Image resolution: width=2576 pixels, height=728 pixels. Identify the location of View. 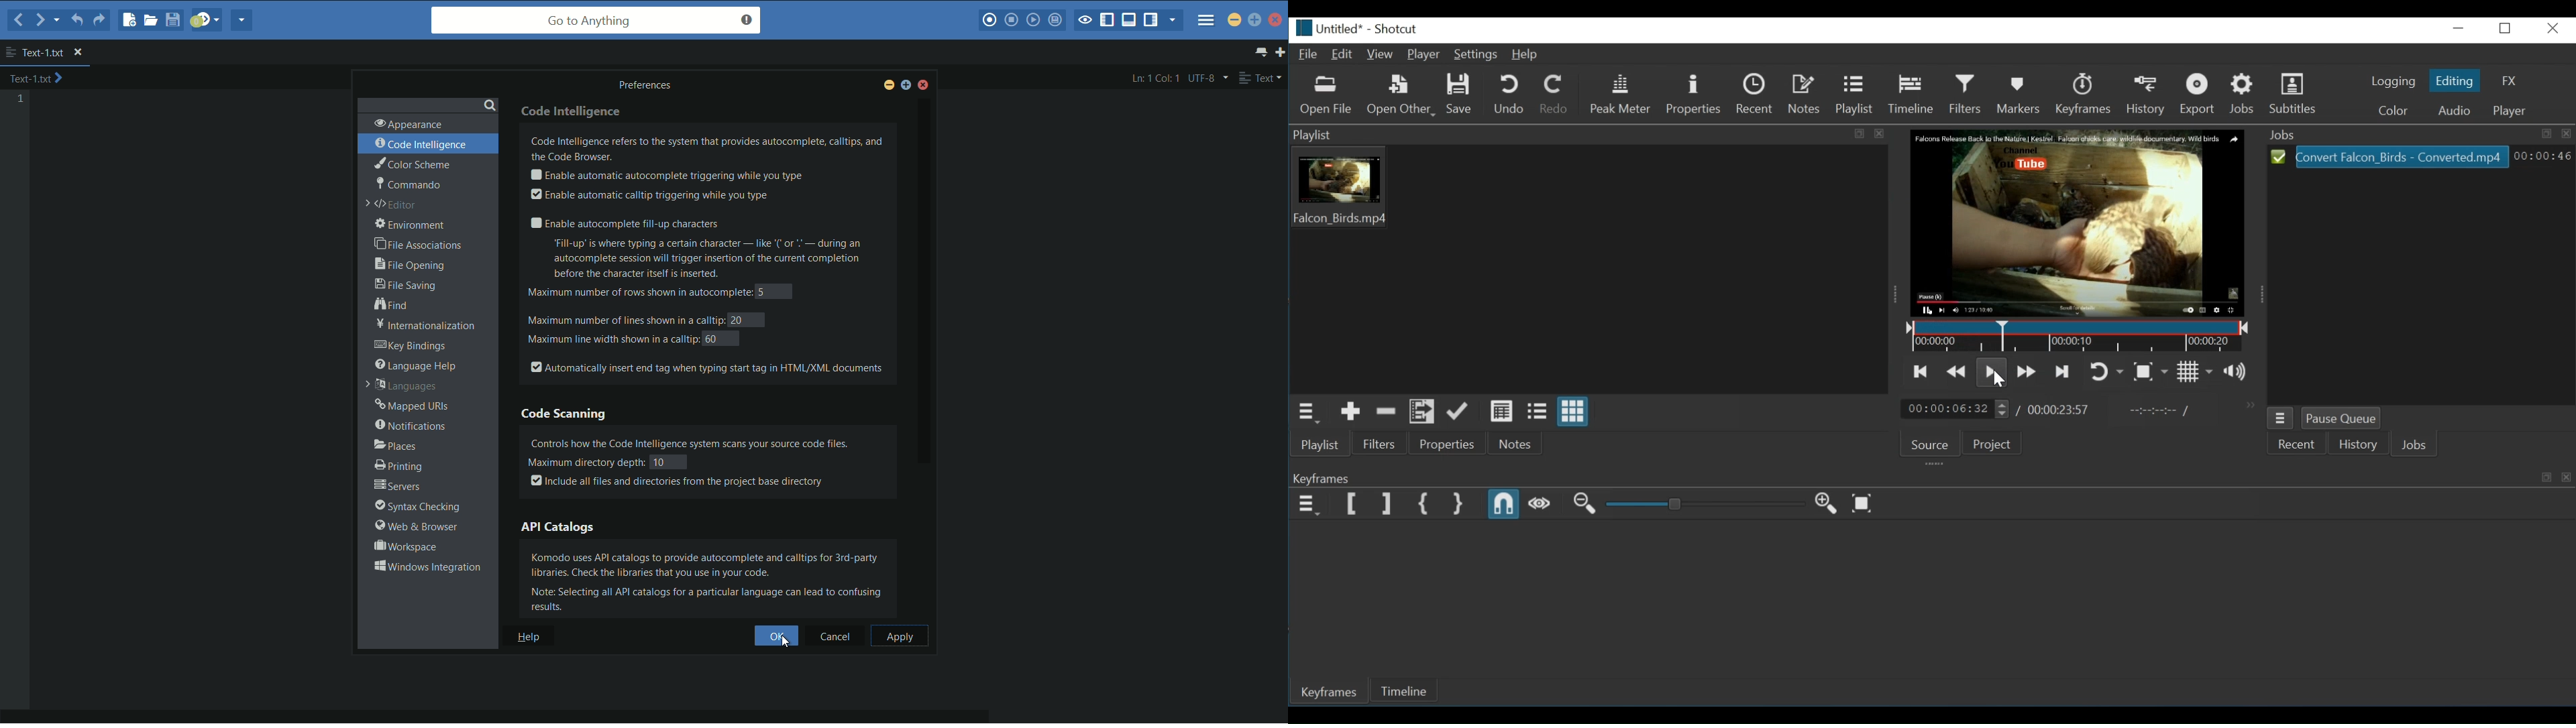
(1379, 54).